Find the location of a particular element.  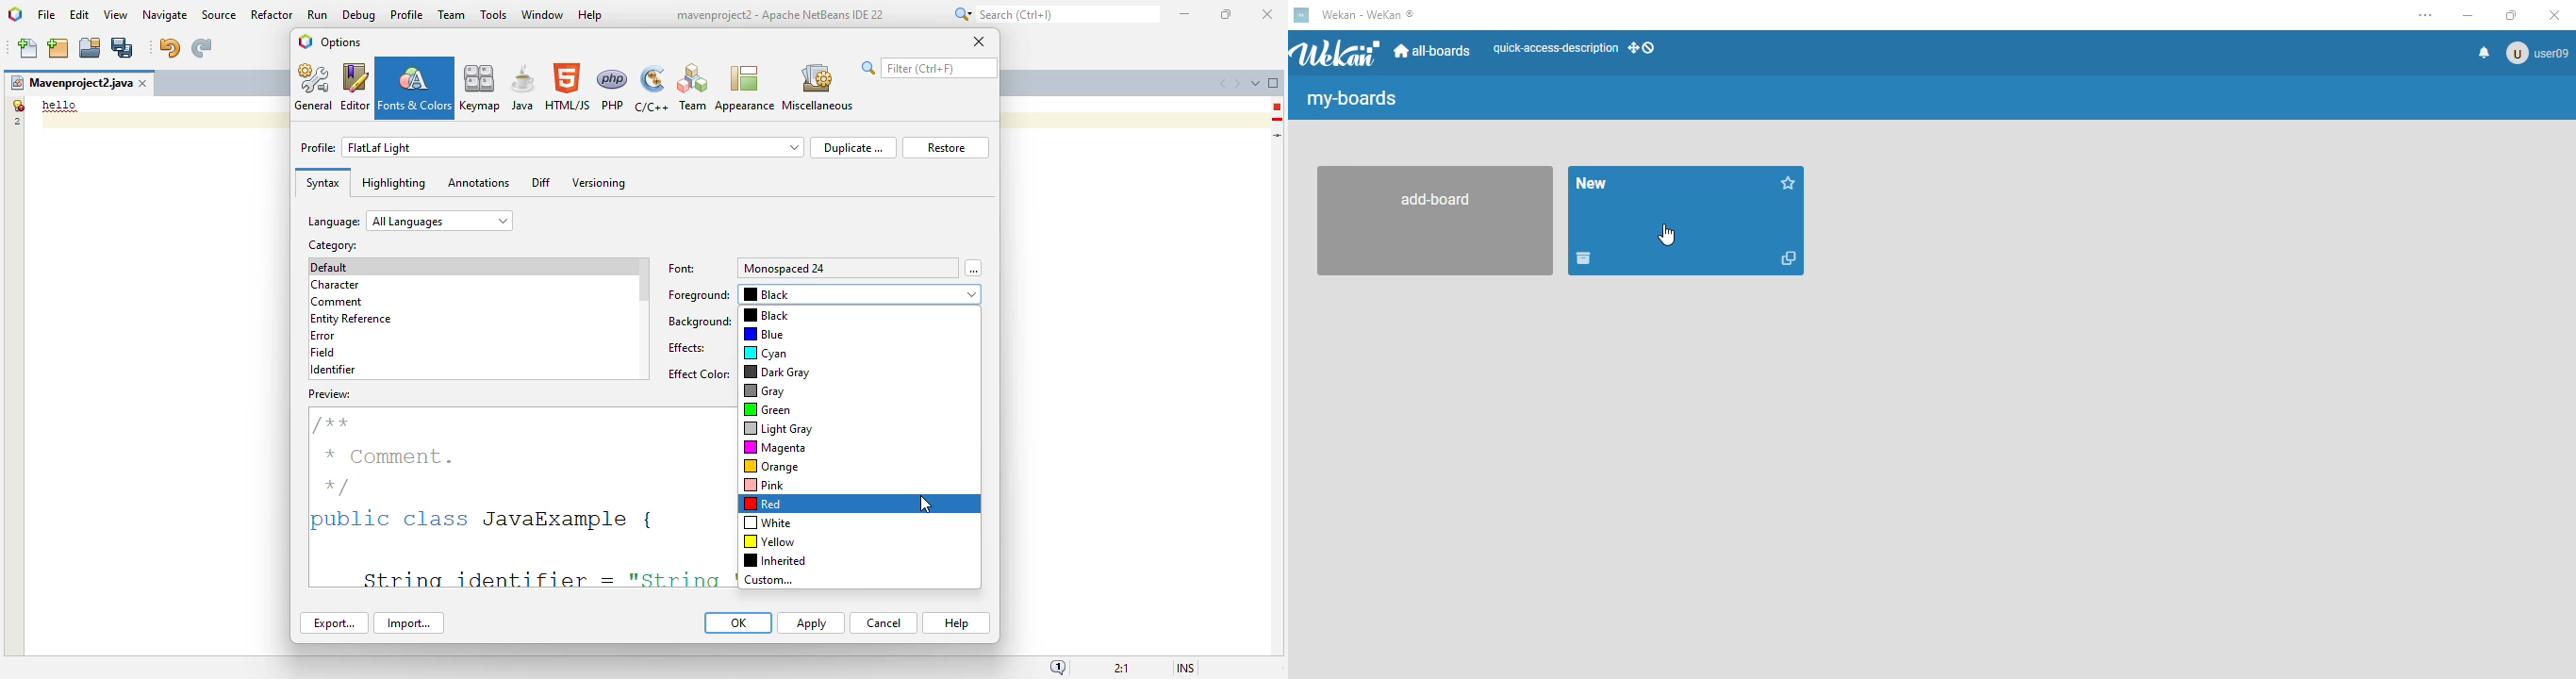

close is located at coordinates (1268, 15).